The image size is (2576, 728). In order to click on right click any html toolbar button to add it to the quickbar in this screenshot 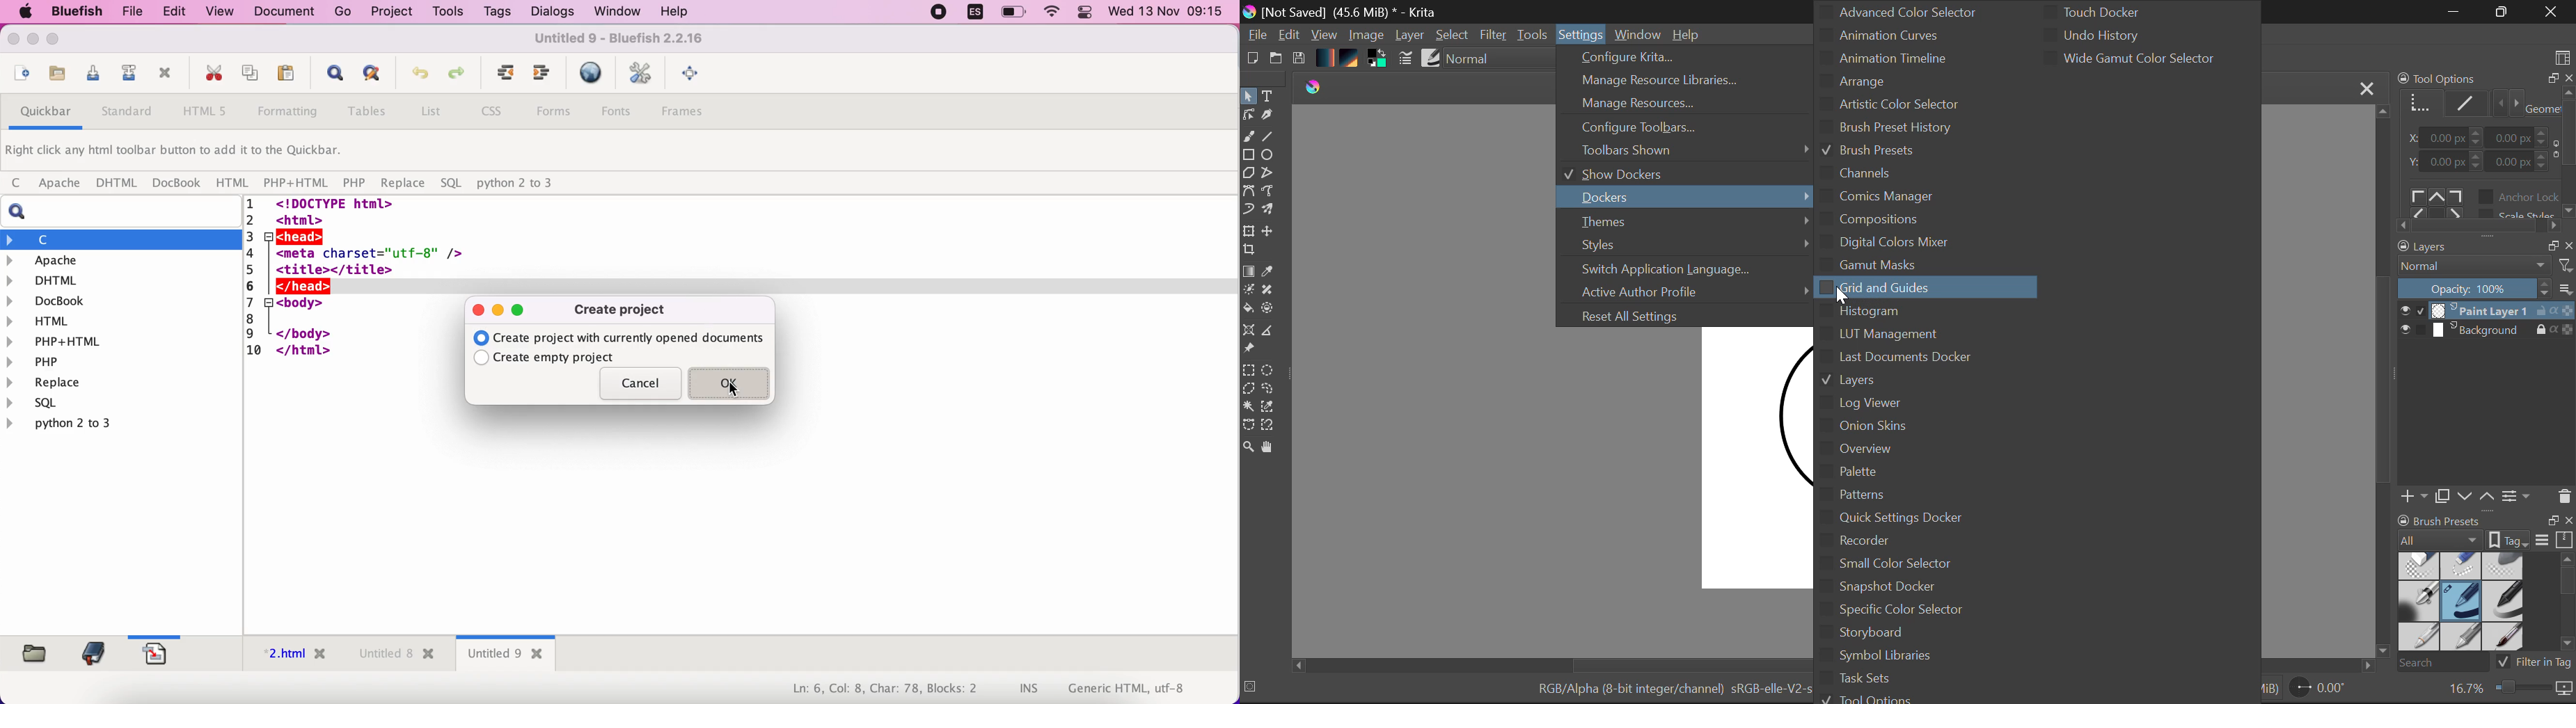, I will do `click(180, 153)`.